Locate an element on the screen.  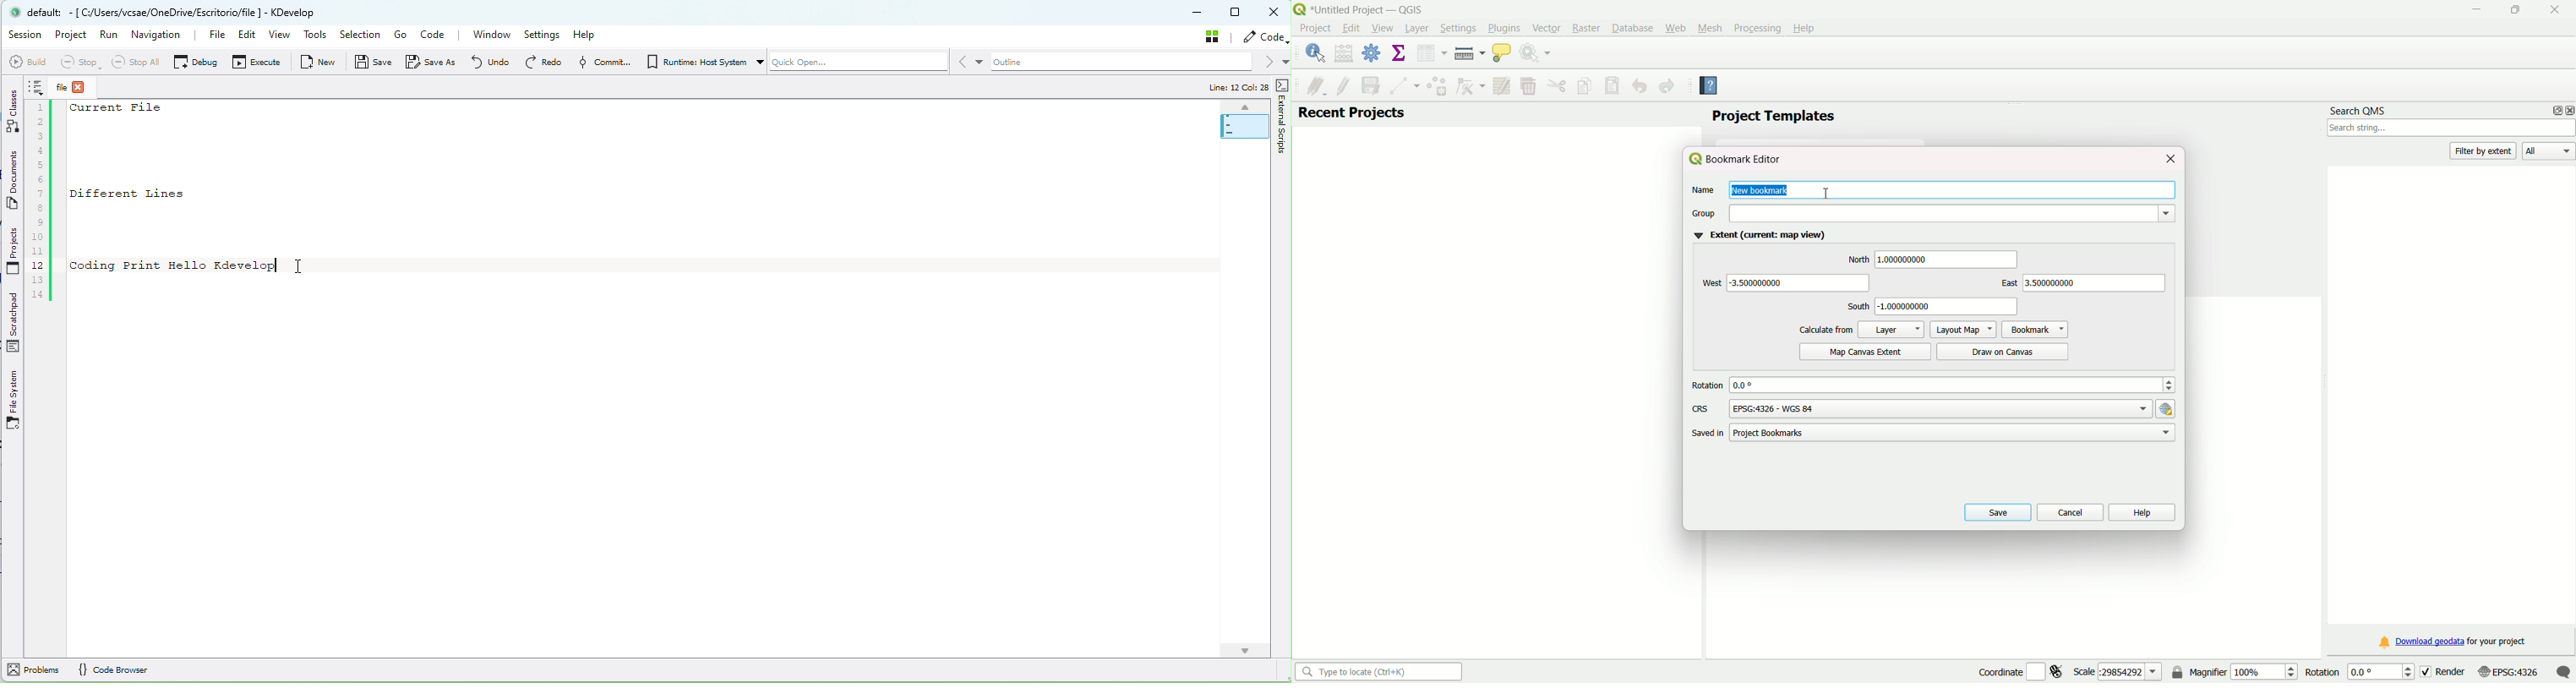
text box is located at coordinates (1951, 189).